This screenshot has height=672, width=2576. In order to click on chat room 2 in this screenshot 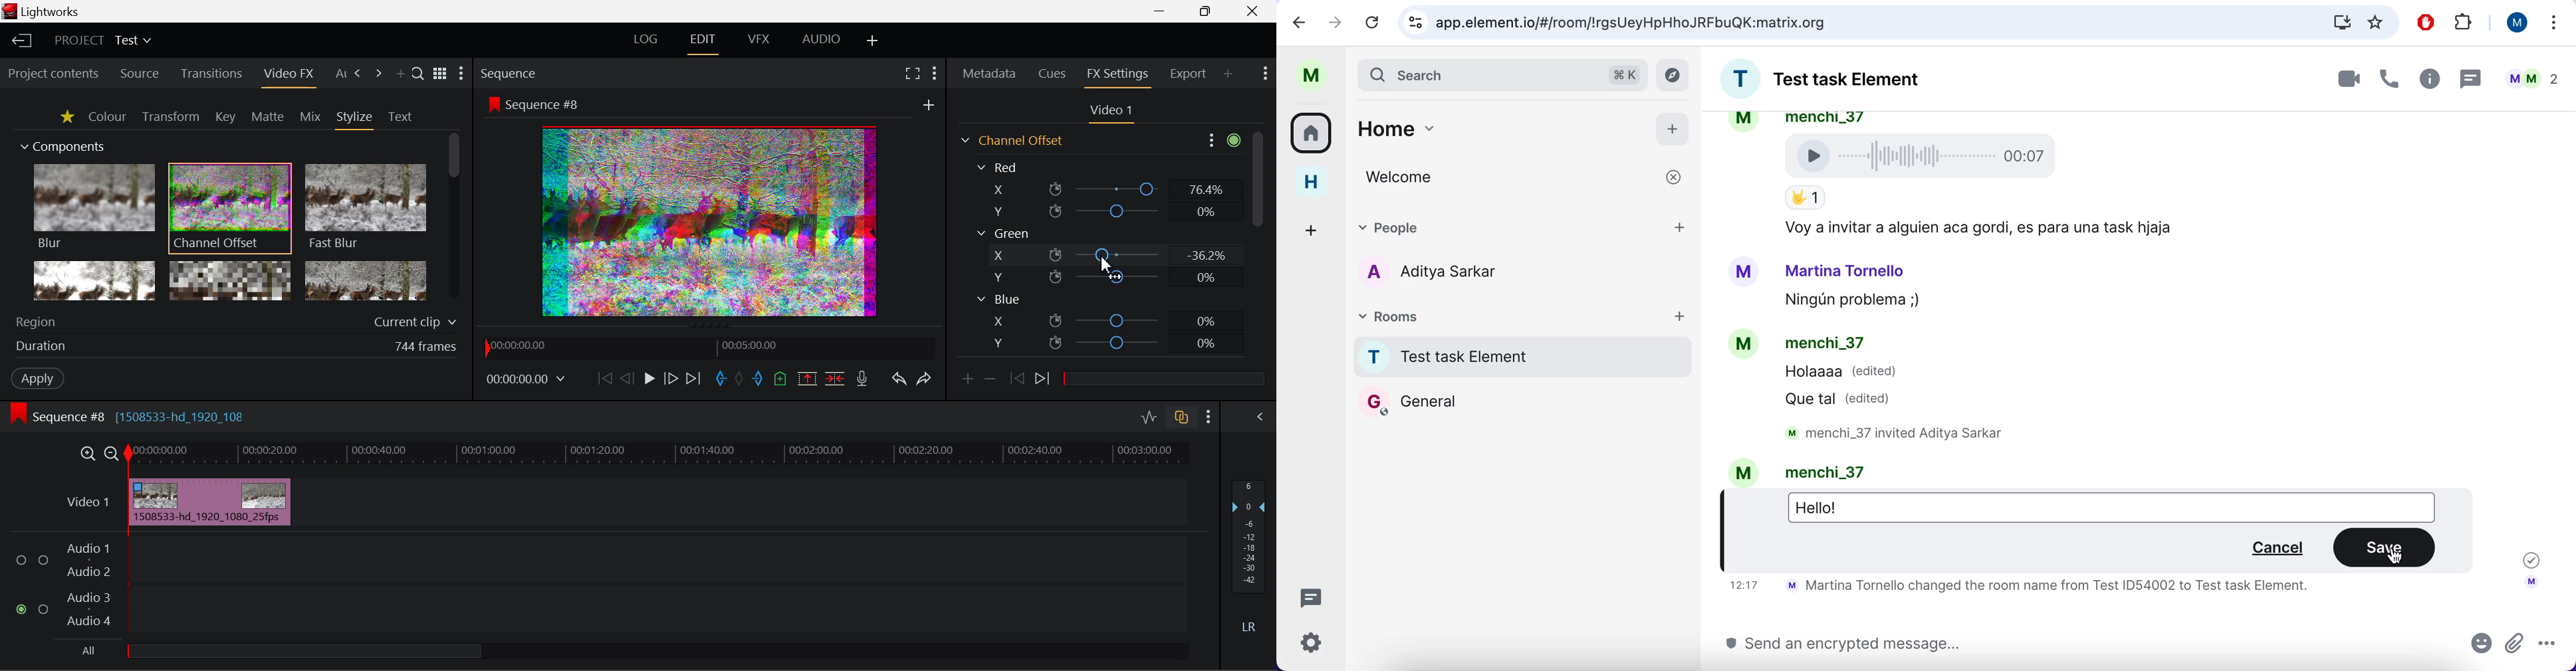, I will do `click(1449, 402)`.